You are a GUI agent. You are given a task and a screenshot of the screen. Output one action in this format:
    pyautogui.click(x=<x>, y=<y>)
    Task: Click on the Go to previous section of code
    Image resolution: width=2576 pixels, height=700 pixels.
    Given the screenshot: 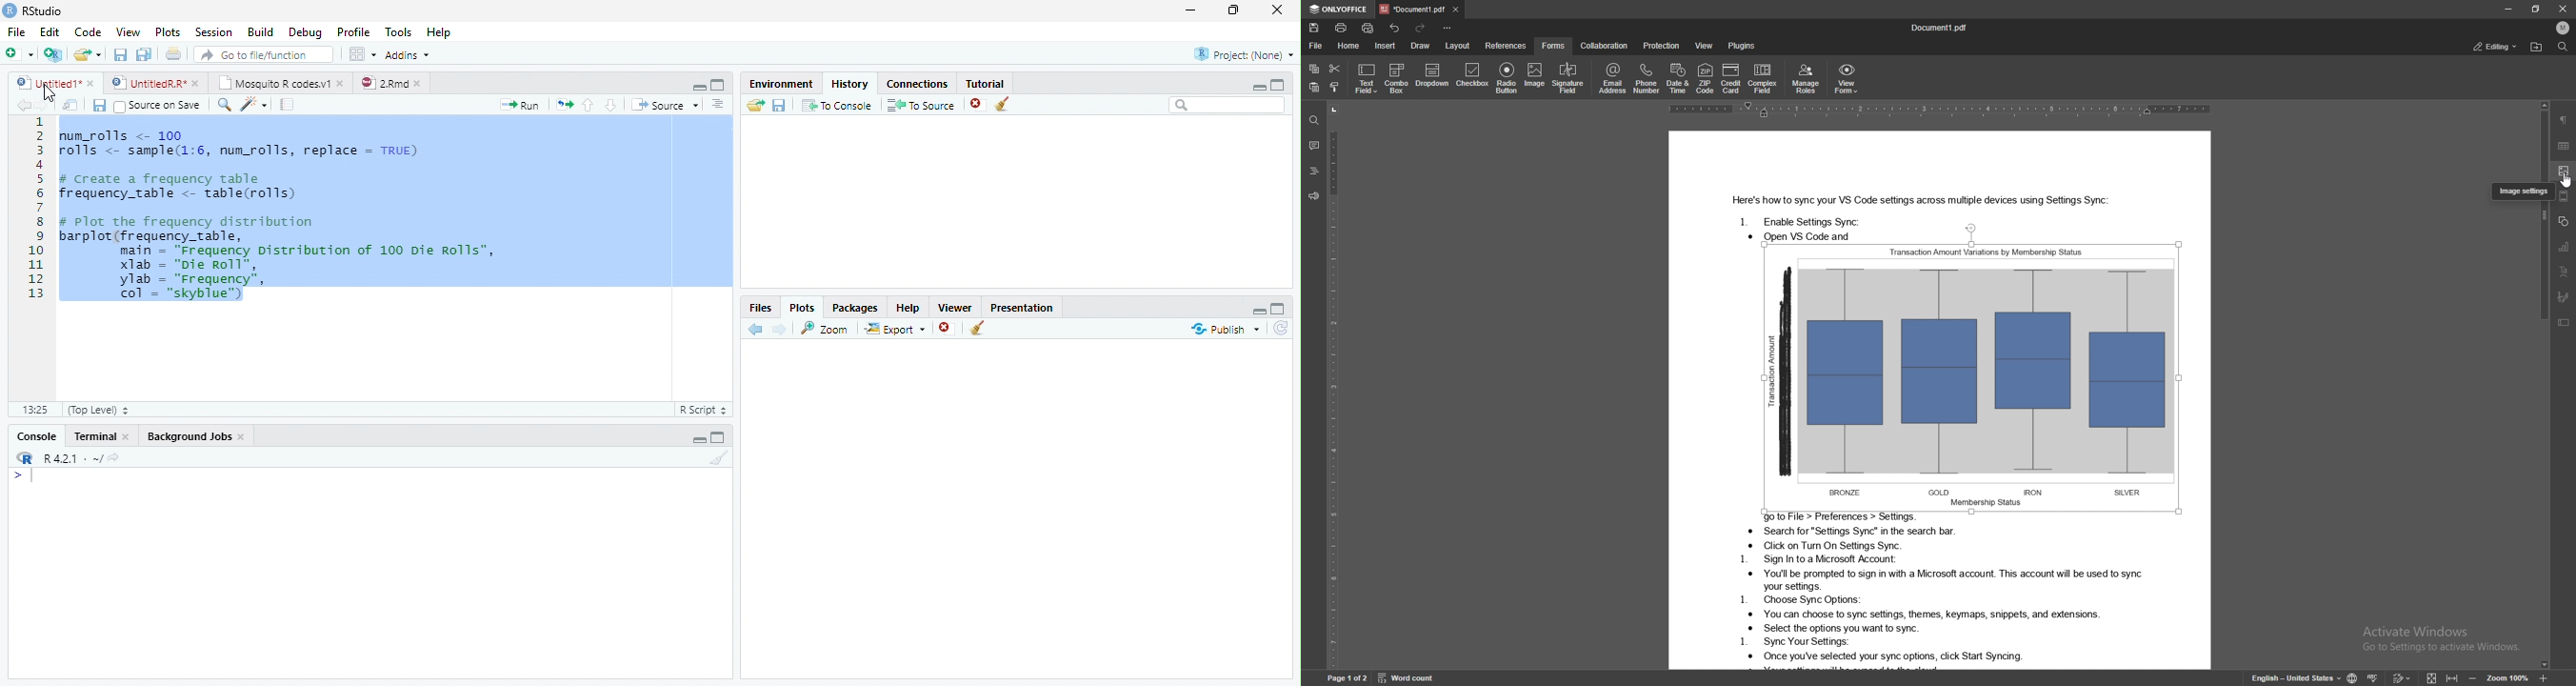 What is the action you would take?
    pyautogui.click(x=589, y=106)
    